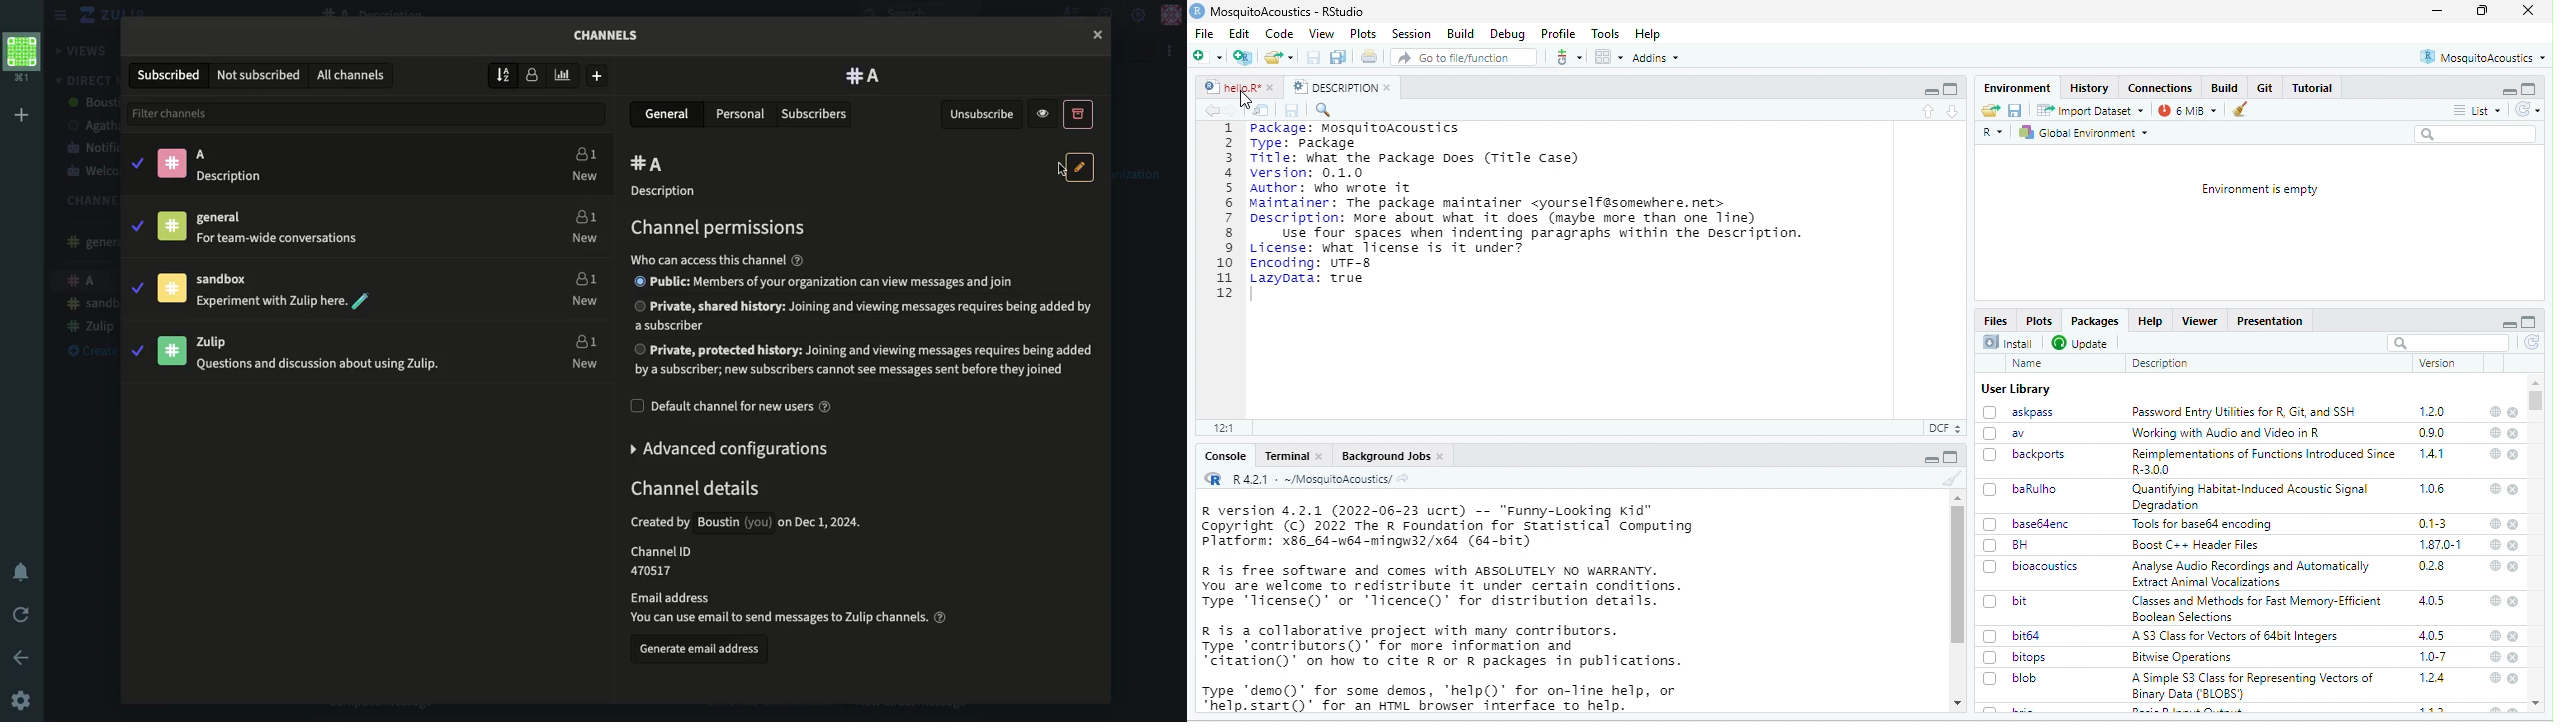  I want to click on R, so click(1993, 134).